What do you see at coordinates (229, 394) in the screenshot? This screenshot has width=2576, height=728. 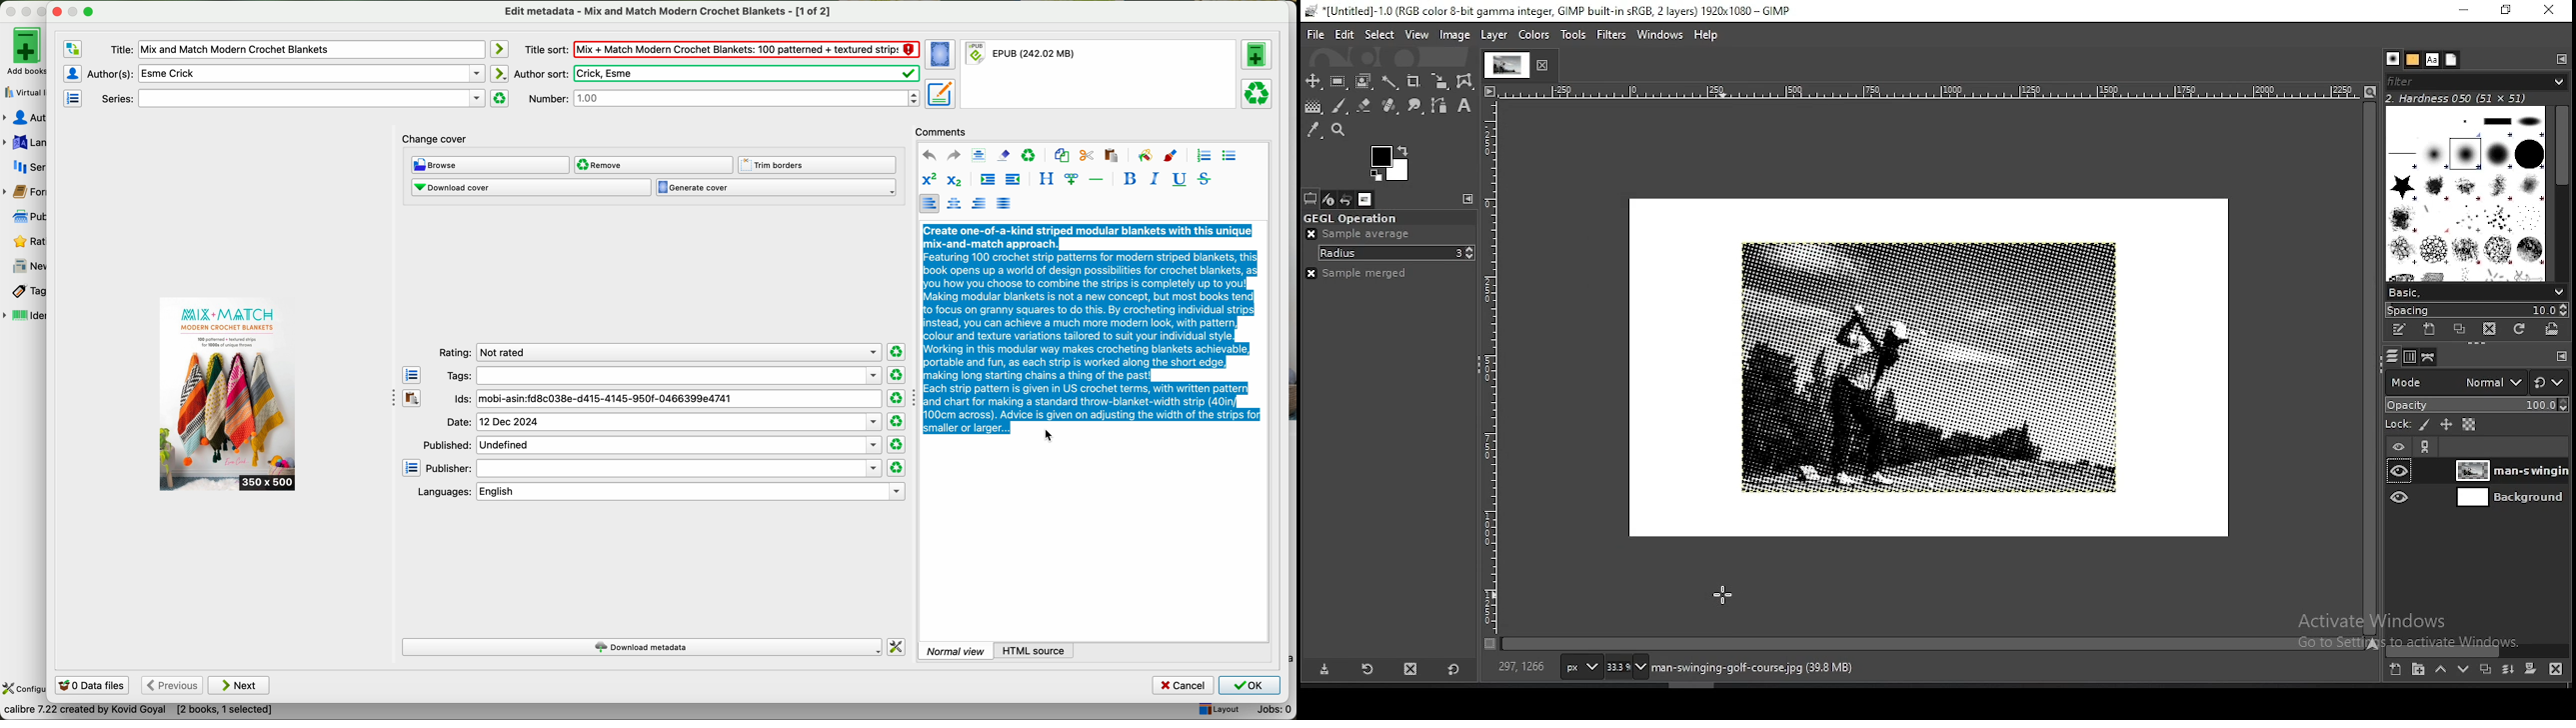 I see `book cover preview` at bounding box center [229, 394].